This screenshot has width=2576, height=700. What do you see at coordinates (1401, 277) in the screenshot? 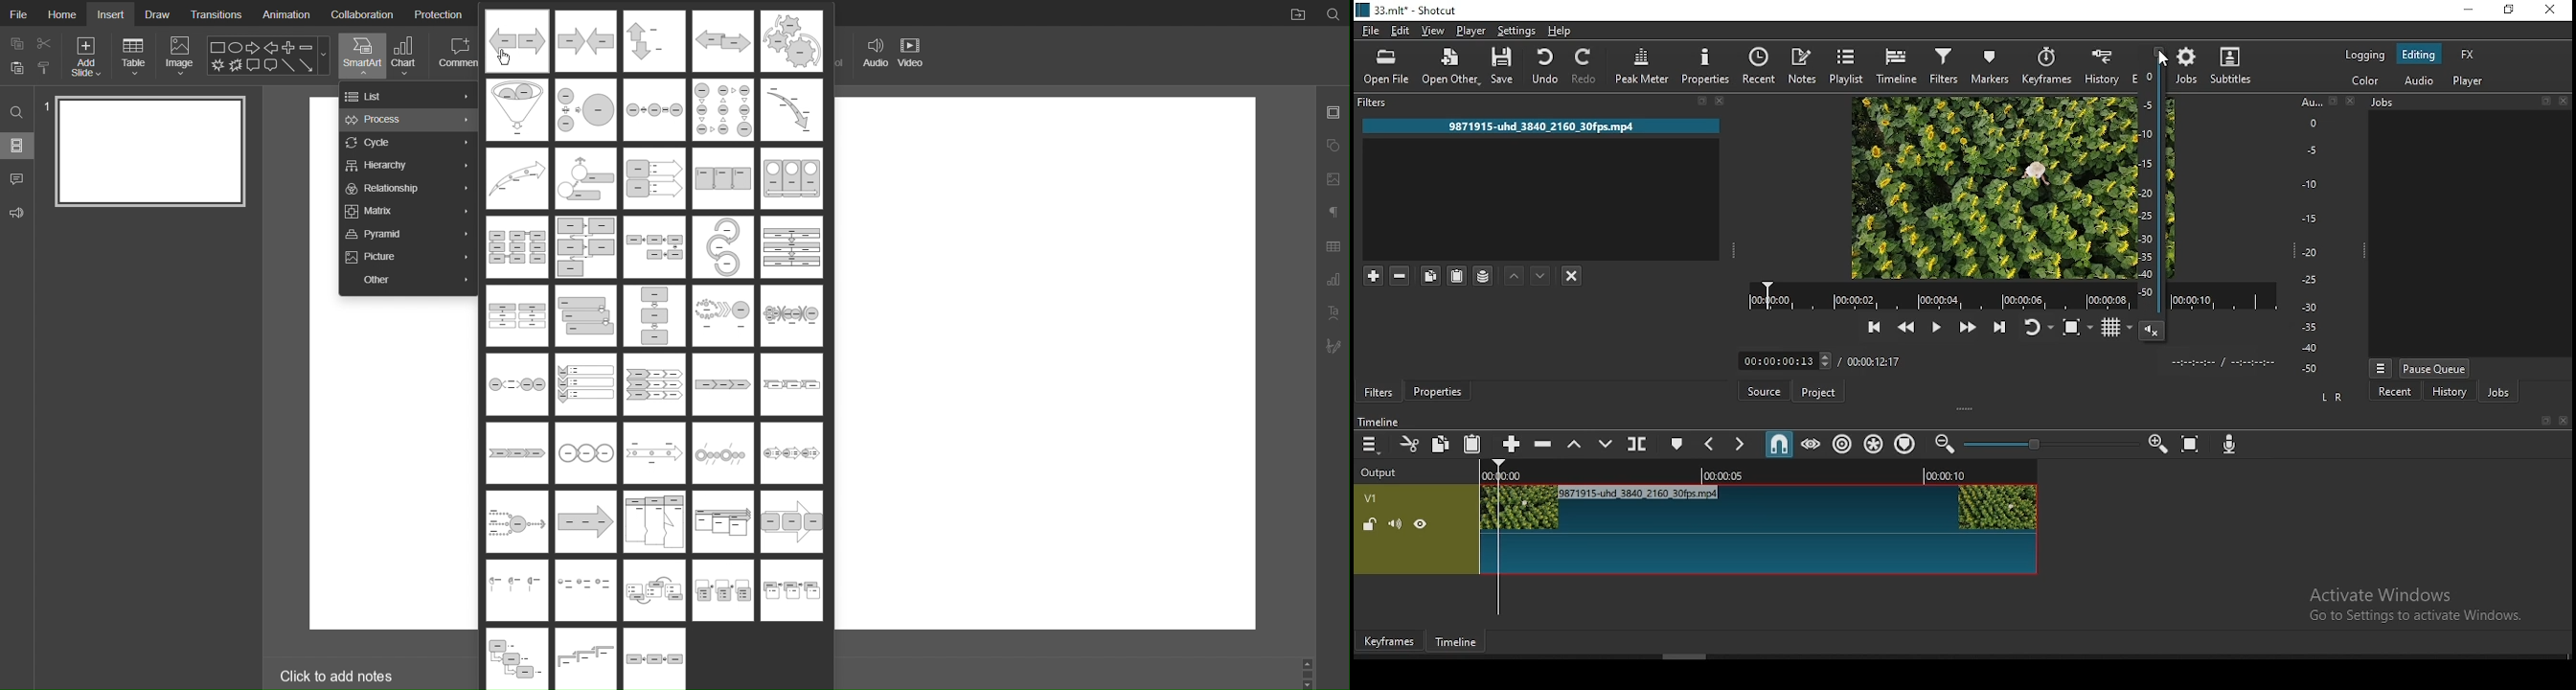
I see `remove selected filters` at bounding box center [1401, 277].